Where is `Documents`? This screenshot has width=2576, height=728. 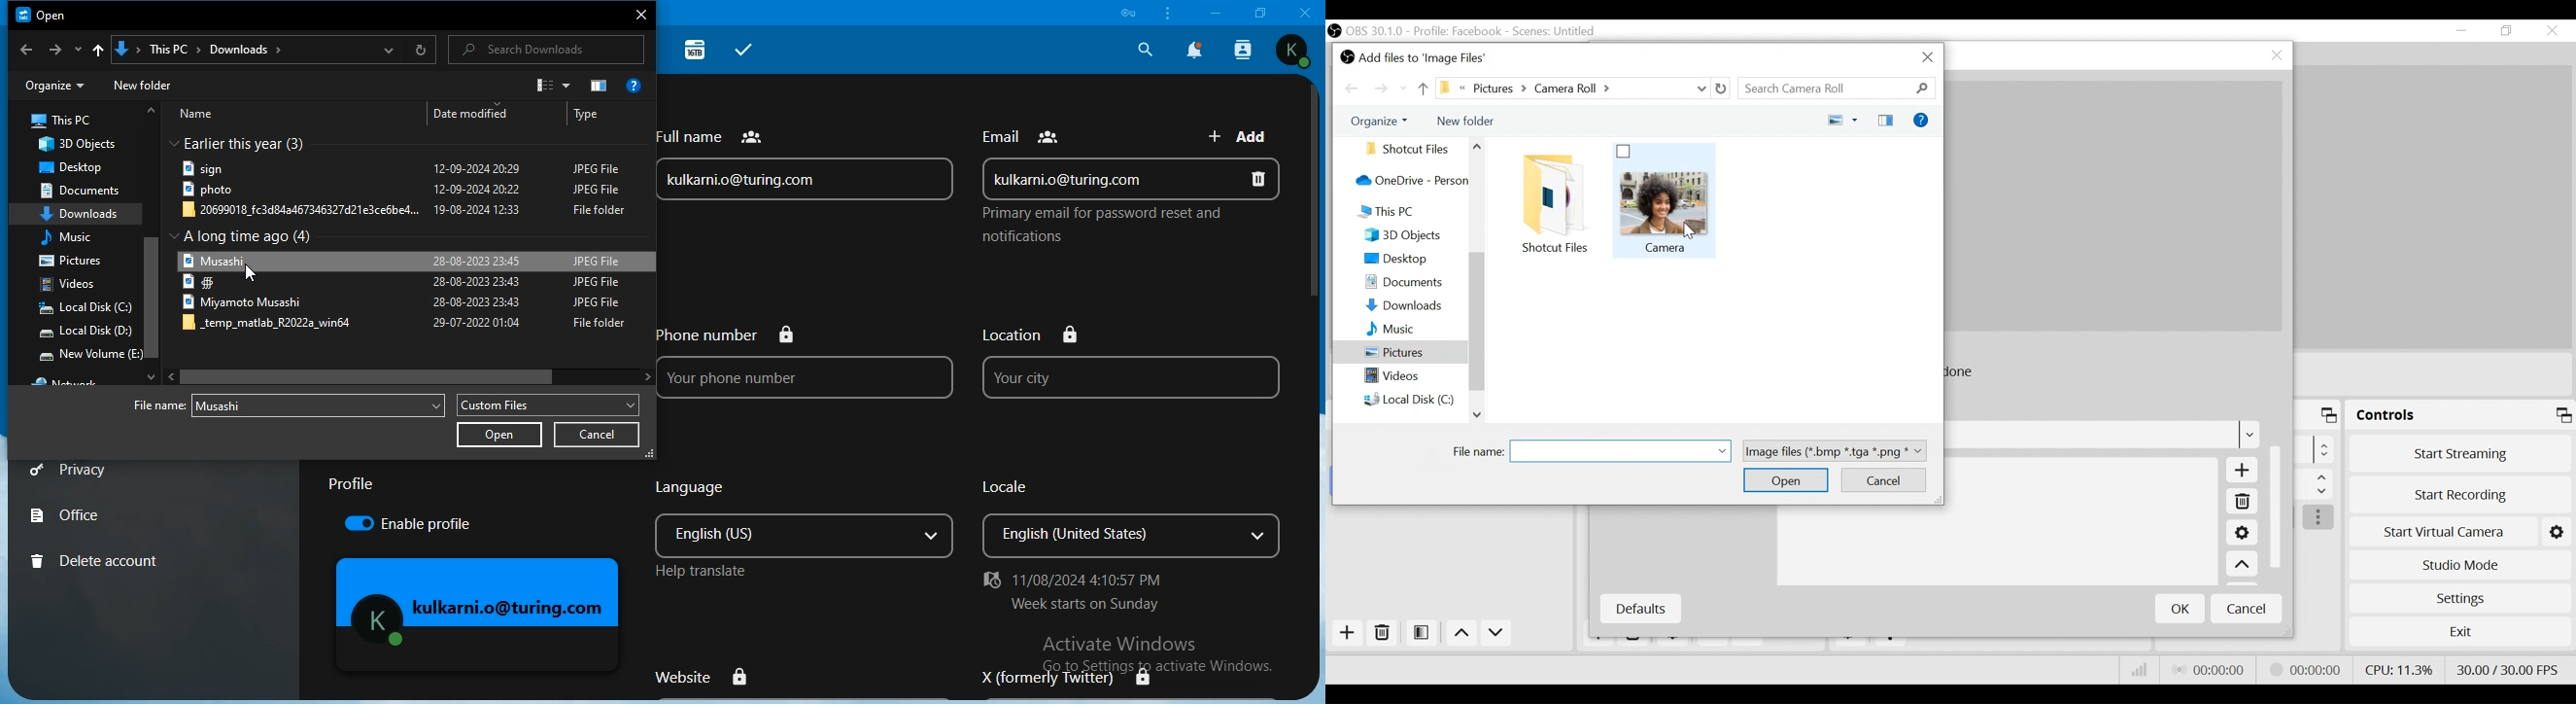 Documents is located at coordinates (1414, 285).